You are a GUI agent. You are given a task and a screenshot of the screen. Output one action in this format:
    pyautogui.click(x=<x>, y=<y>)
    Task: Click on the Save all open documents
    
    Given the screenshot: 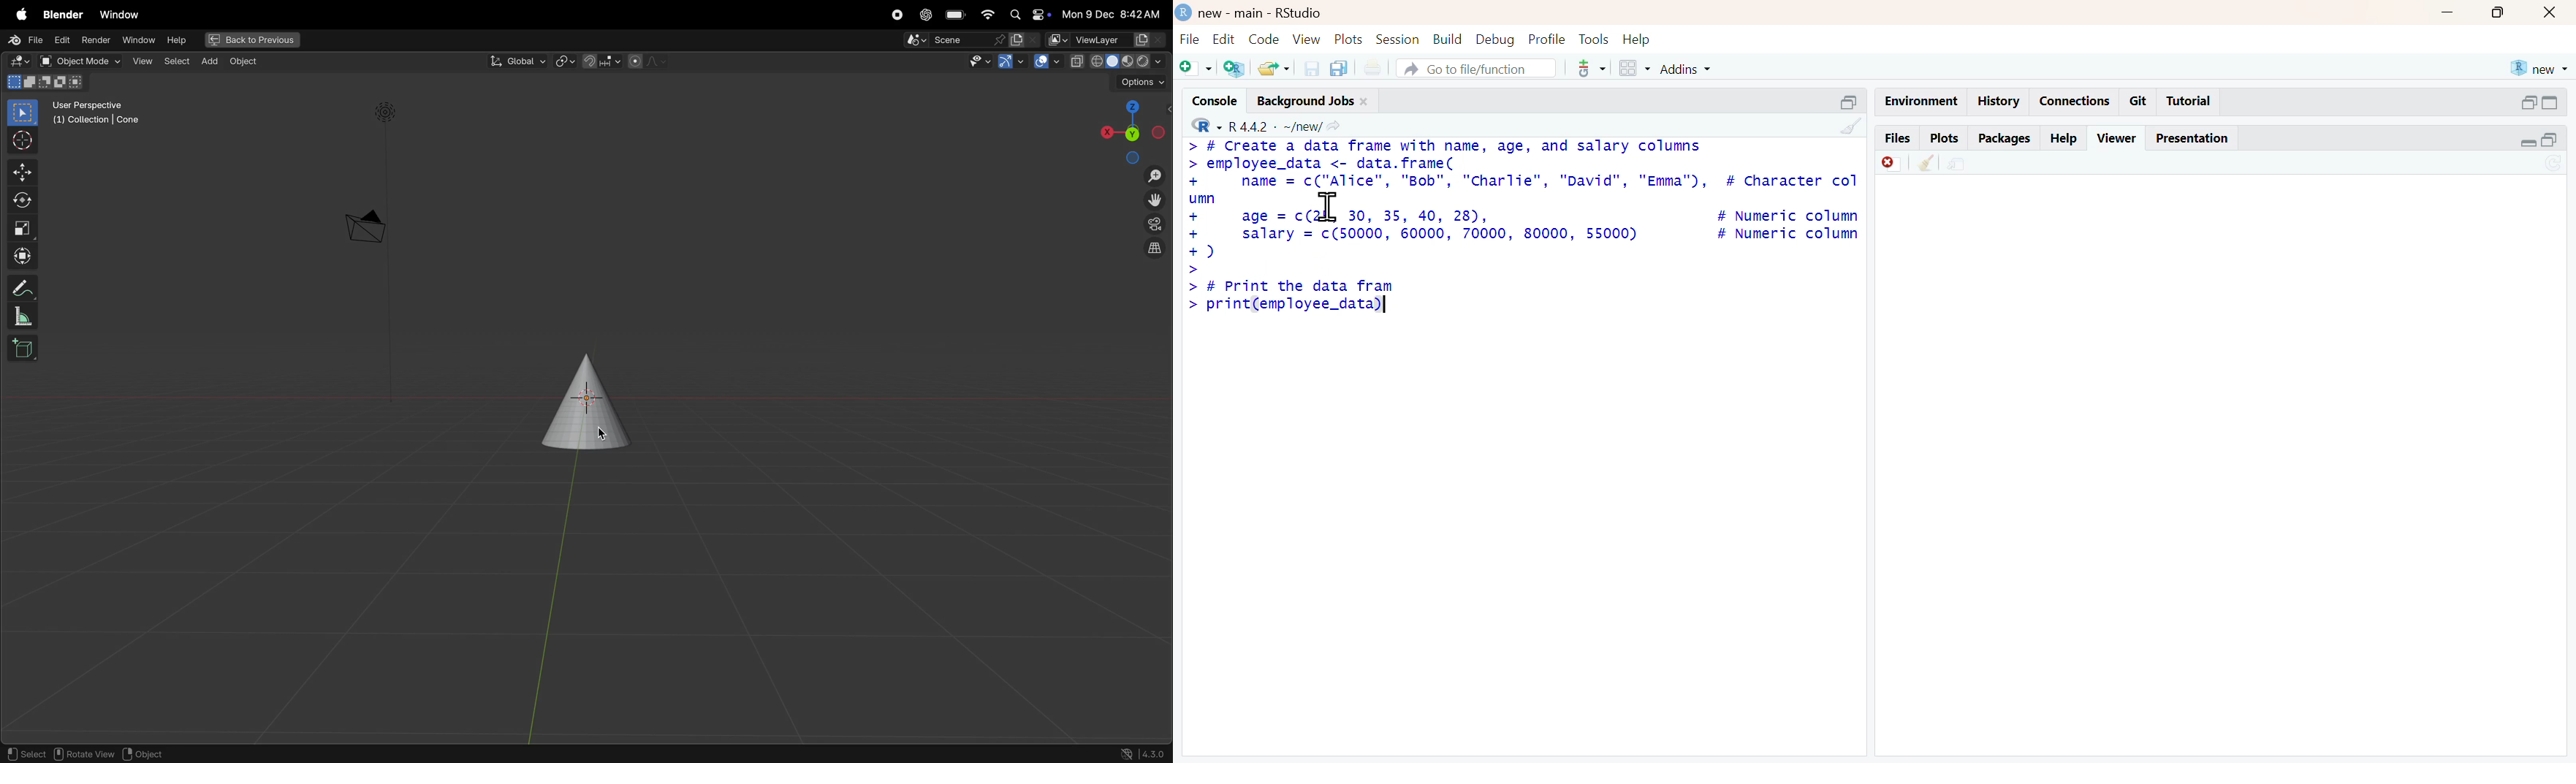 What is the action you would take?
    pyautogui.click(x=1343, y=67)
    